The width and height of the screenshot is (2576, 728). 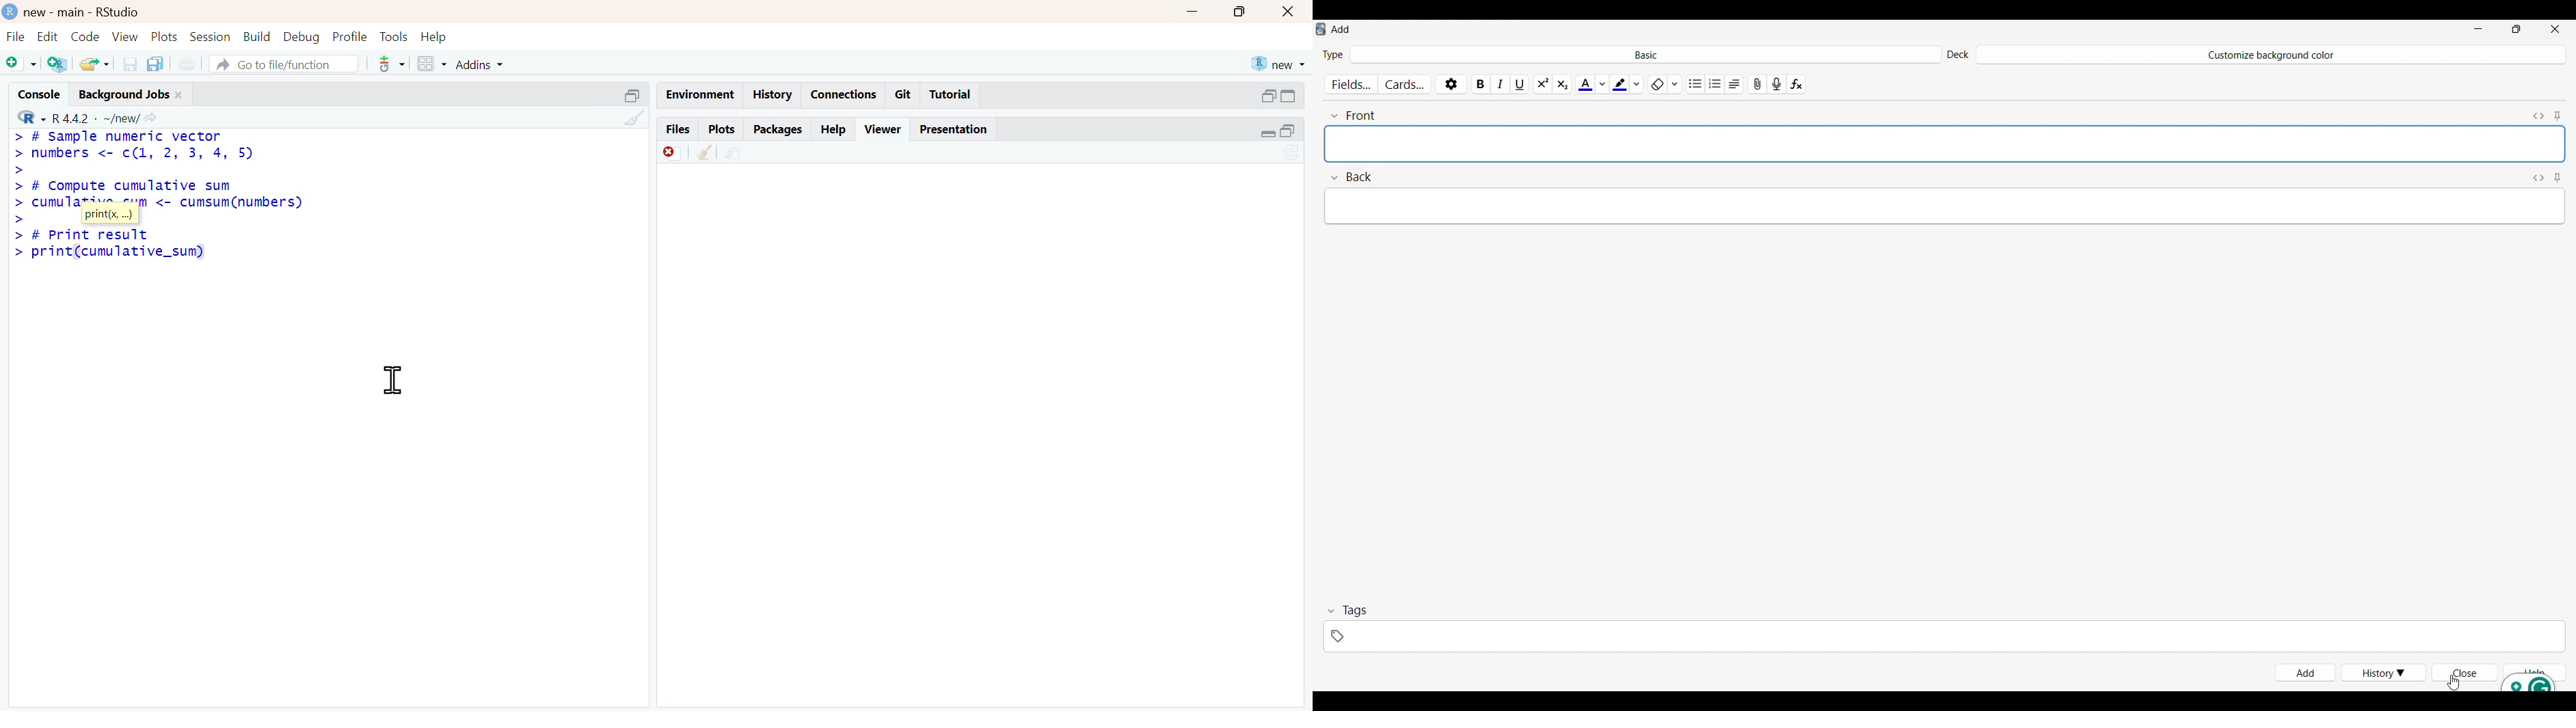 I want to click on Italics, so click(x=1501, y=82).